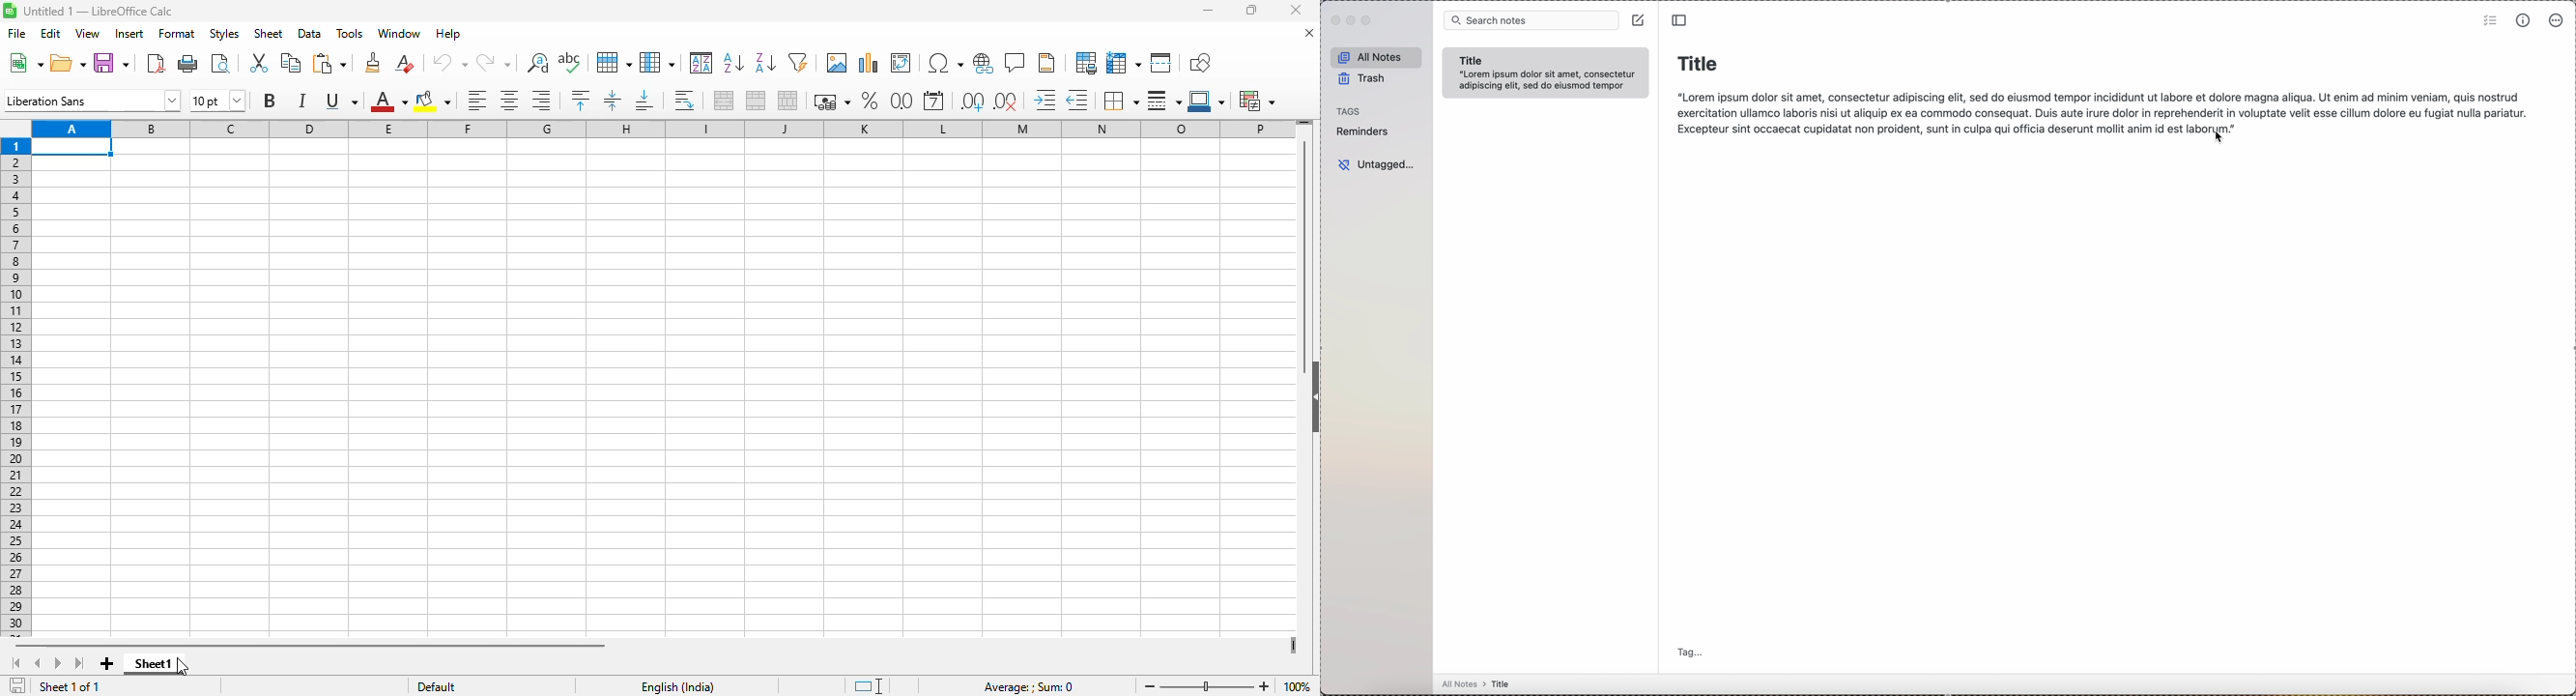  Describe the element at coordinates (1007, 101) in the screenshot. I see `delete decimal` at that location.